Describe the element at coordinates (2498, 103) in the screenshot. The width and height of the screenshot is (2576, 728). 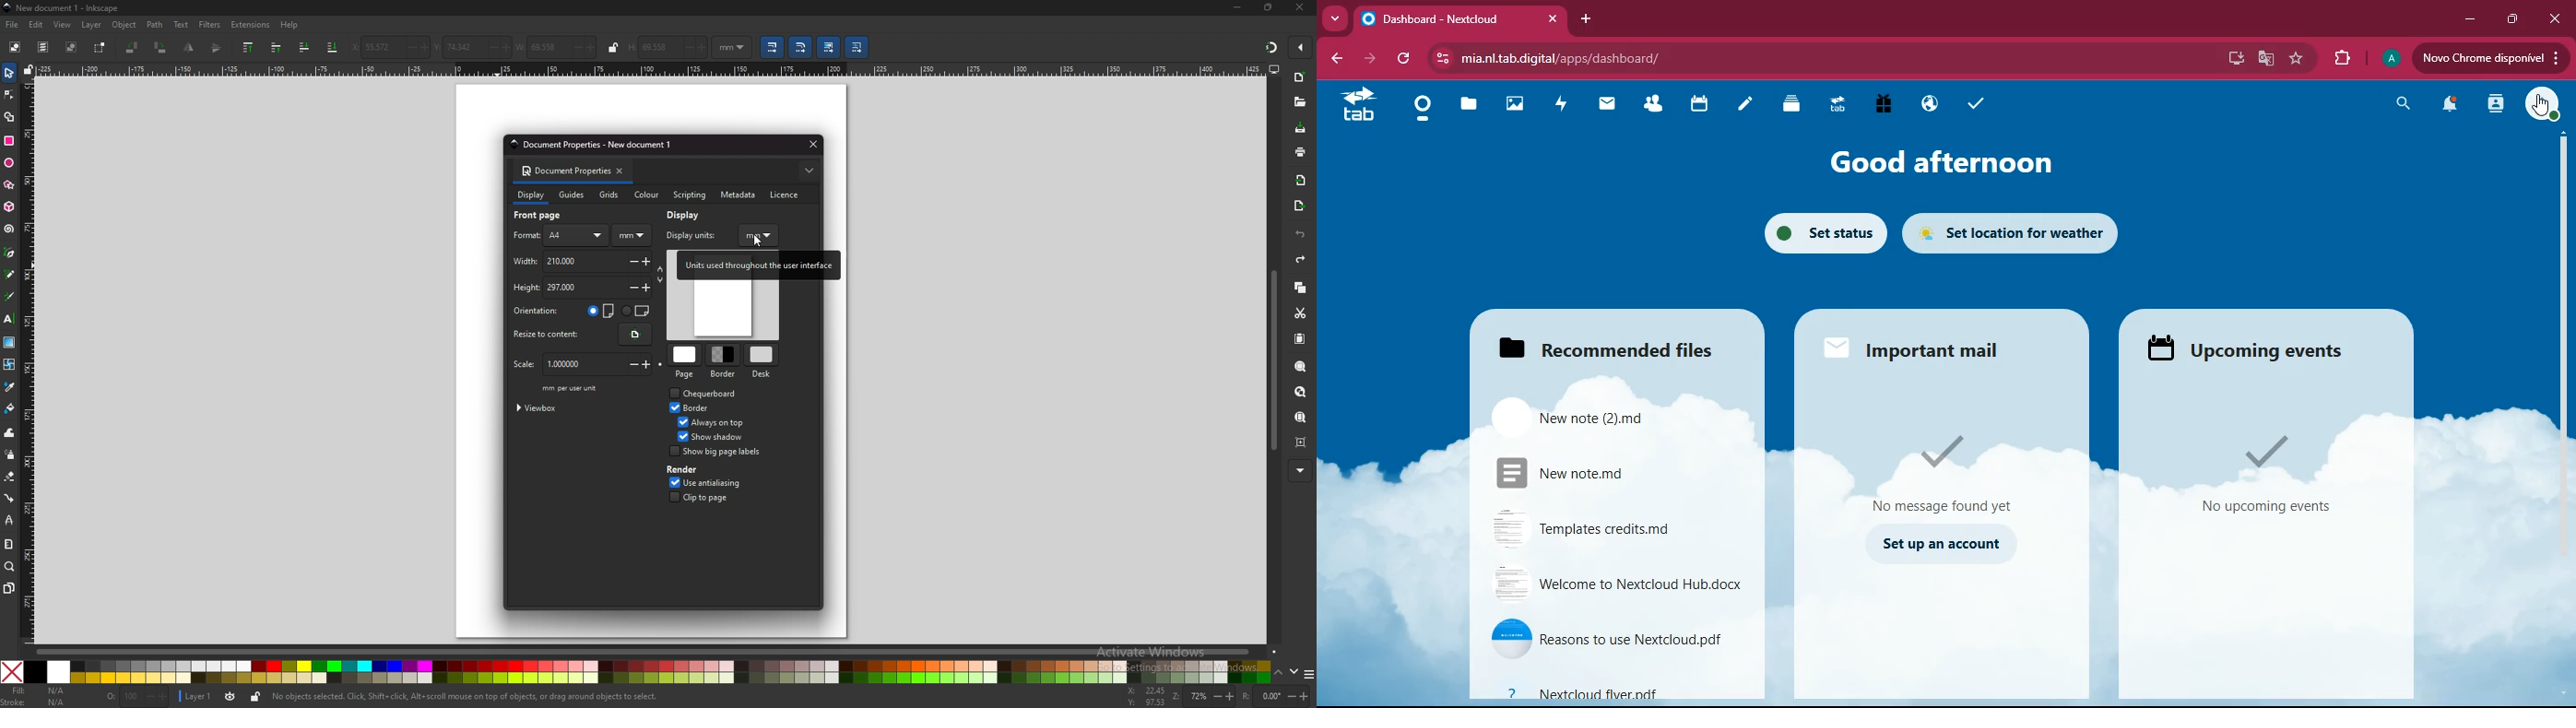
I see `activity` at that location.